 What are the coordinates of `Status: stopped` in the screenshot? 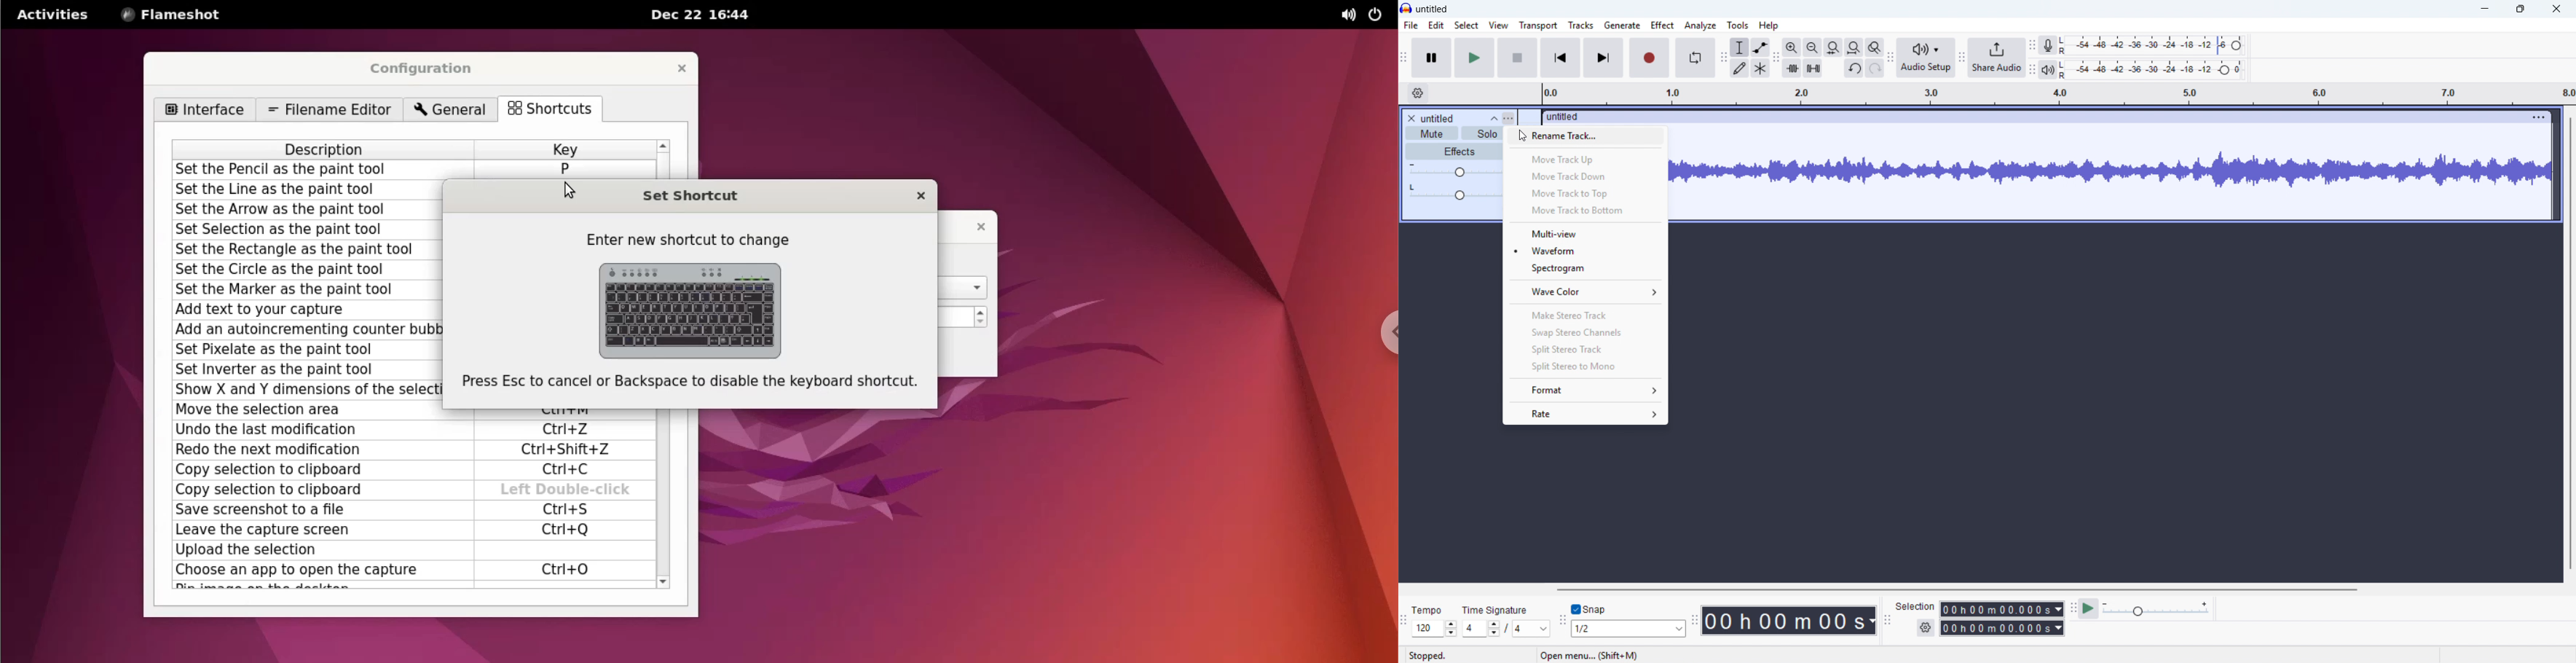 It's located at (1428, 656).